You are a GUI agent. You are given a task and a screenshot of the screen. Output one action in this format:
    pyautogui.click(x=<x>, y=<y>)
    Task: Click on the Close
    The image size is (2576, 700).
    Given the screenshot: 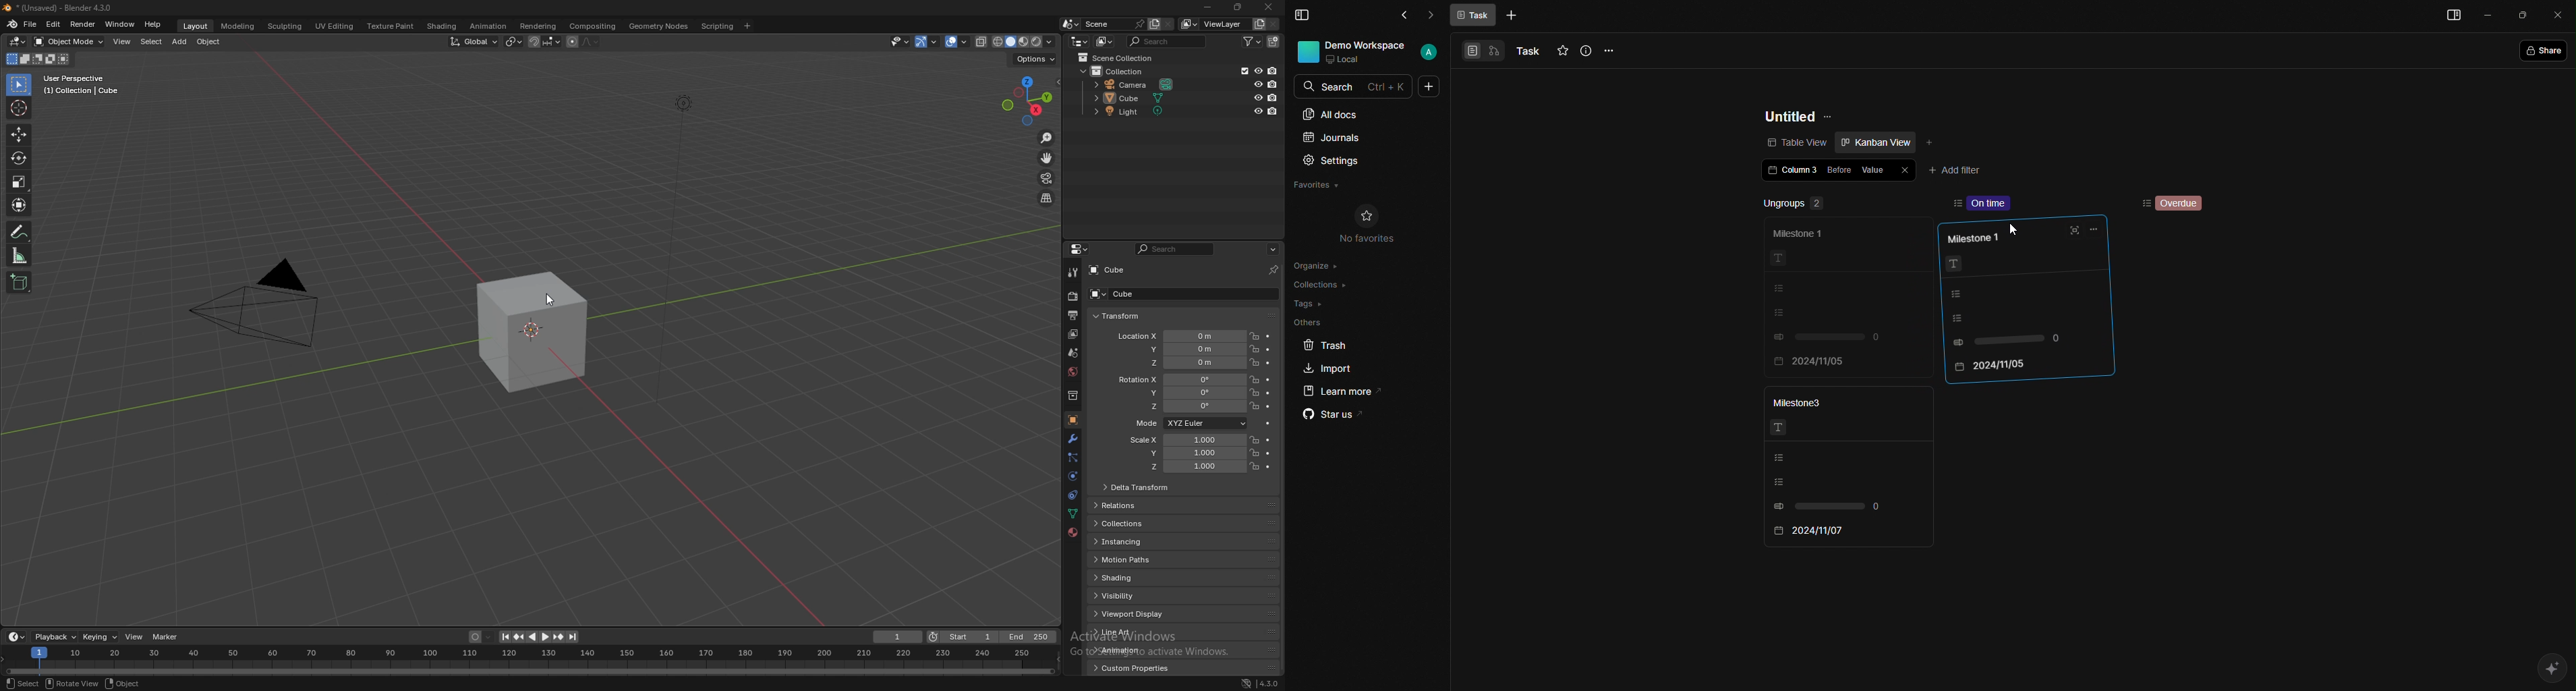 What is the action you would take?
    pyautogui.click(x=2560, y=13)
    